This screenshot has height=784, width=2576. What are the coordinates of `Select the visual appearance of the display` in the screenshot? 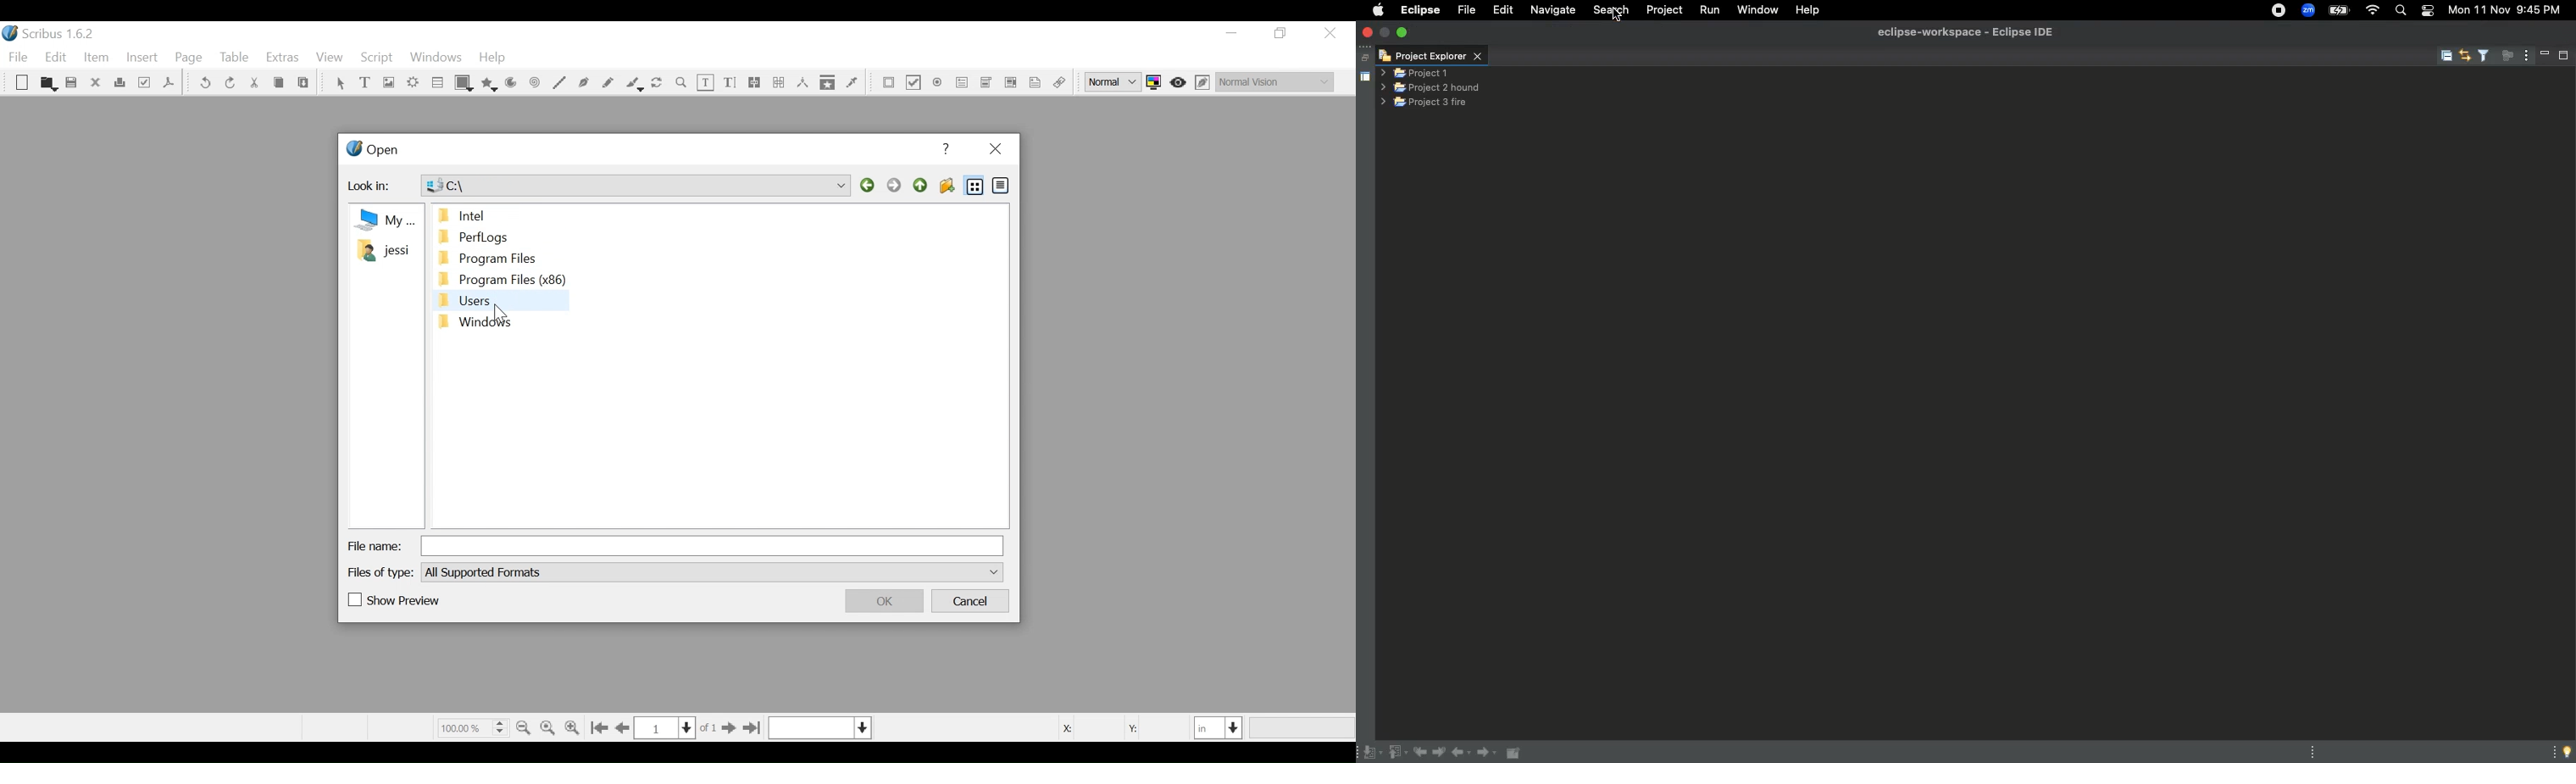 It's located at (1274, 80).